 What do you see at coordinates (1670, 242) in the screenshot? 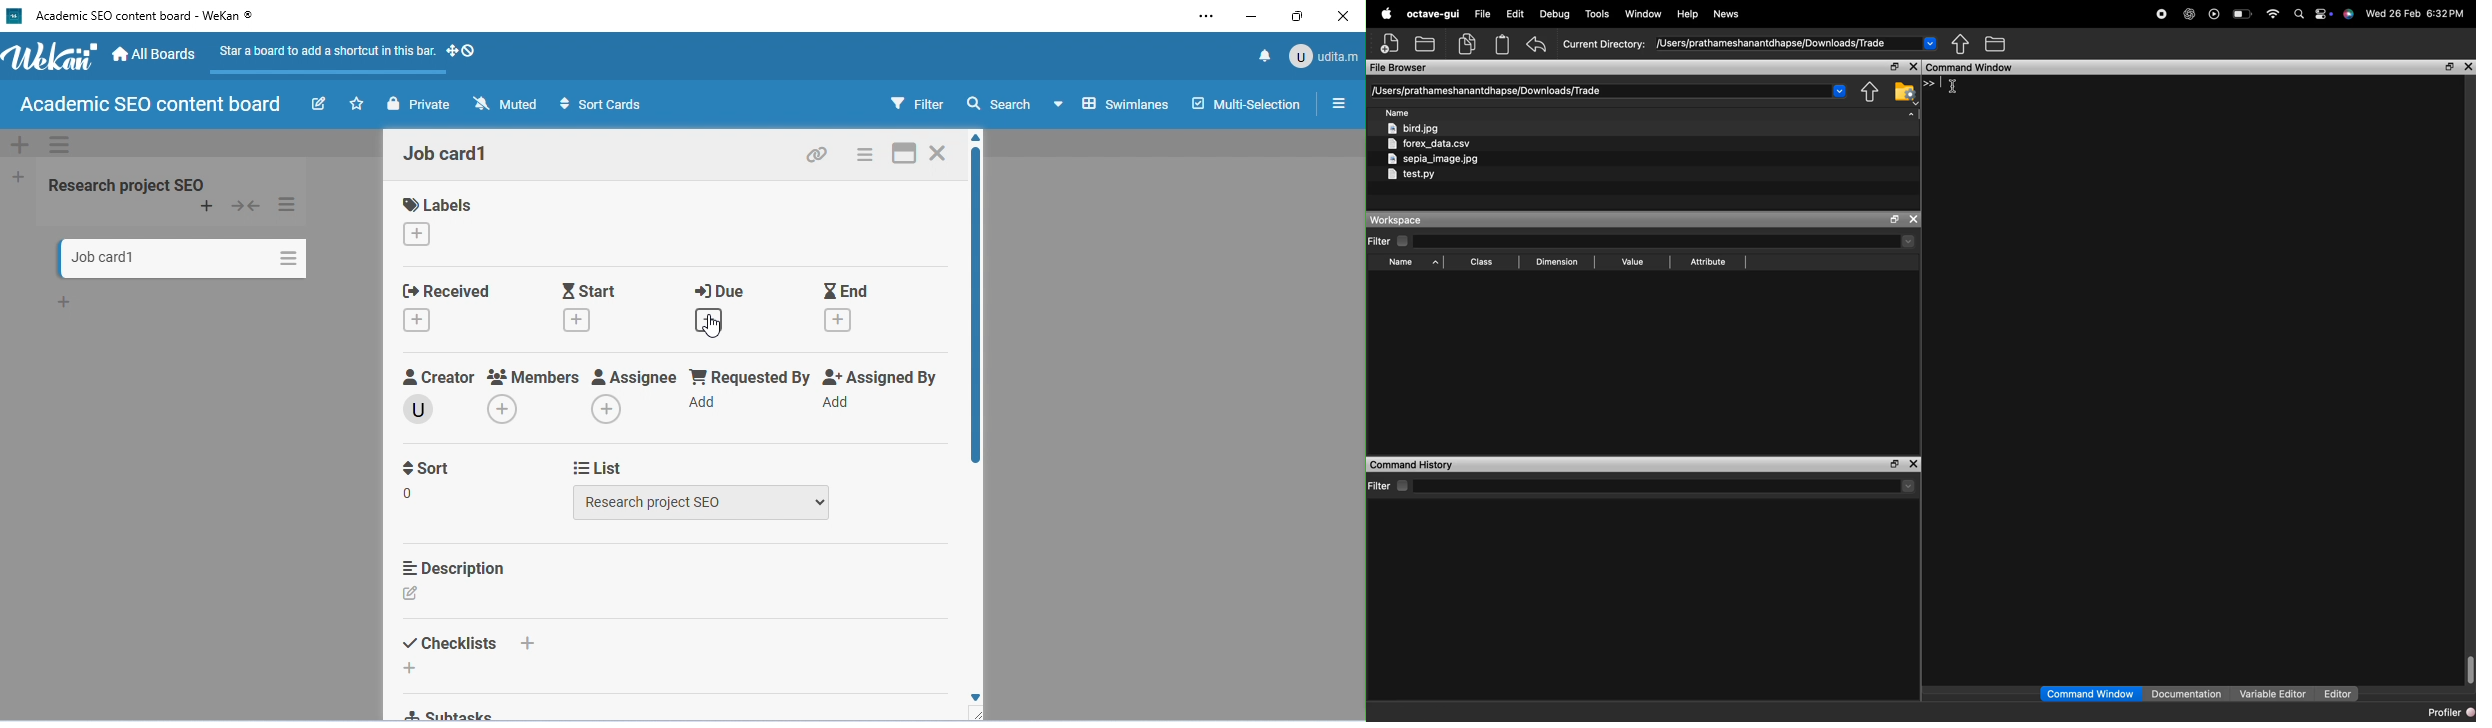
I see `select directory` at bounding box center [1670, 242].